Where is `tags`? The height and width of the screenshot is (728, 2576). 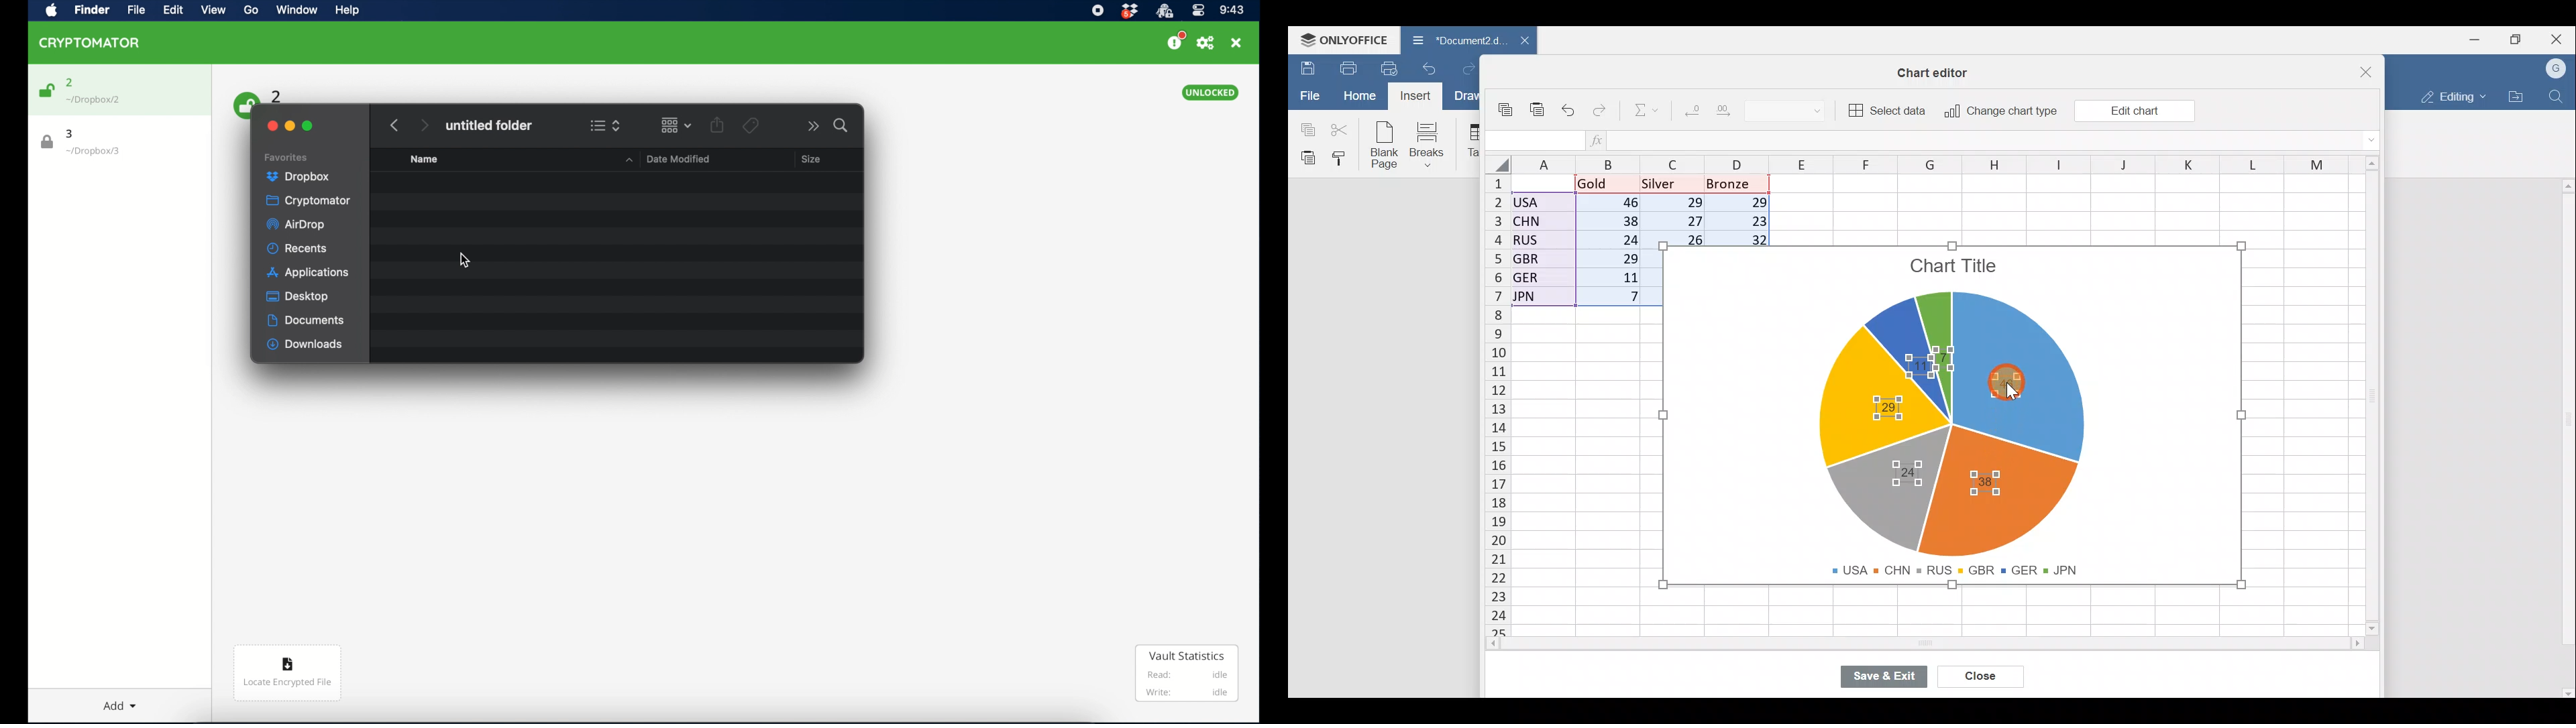
tags is located at coordinates (750, 125).